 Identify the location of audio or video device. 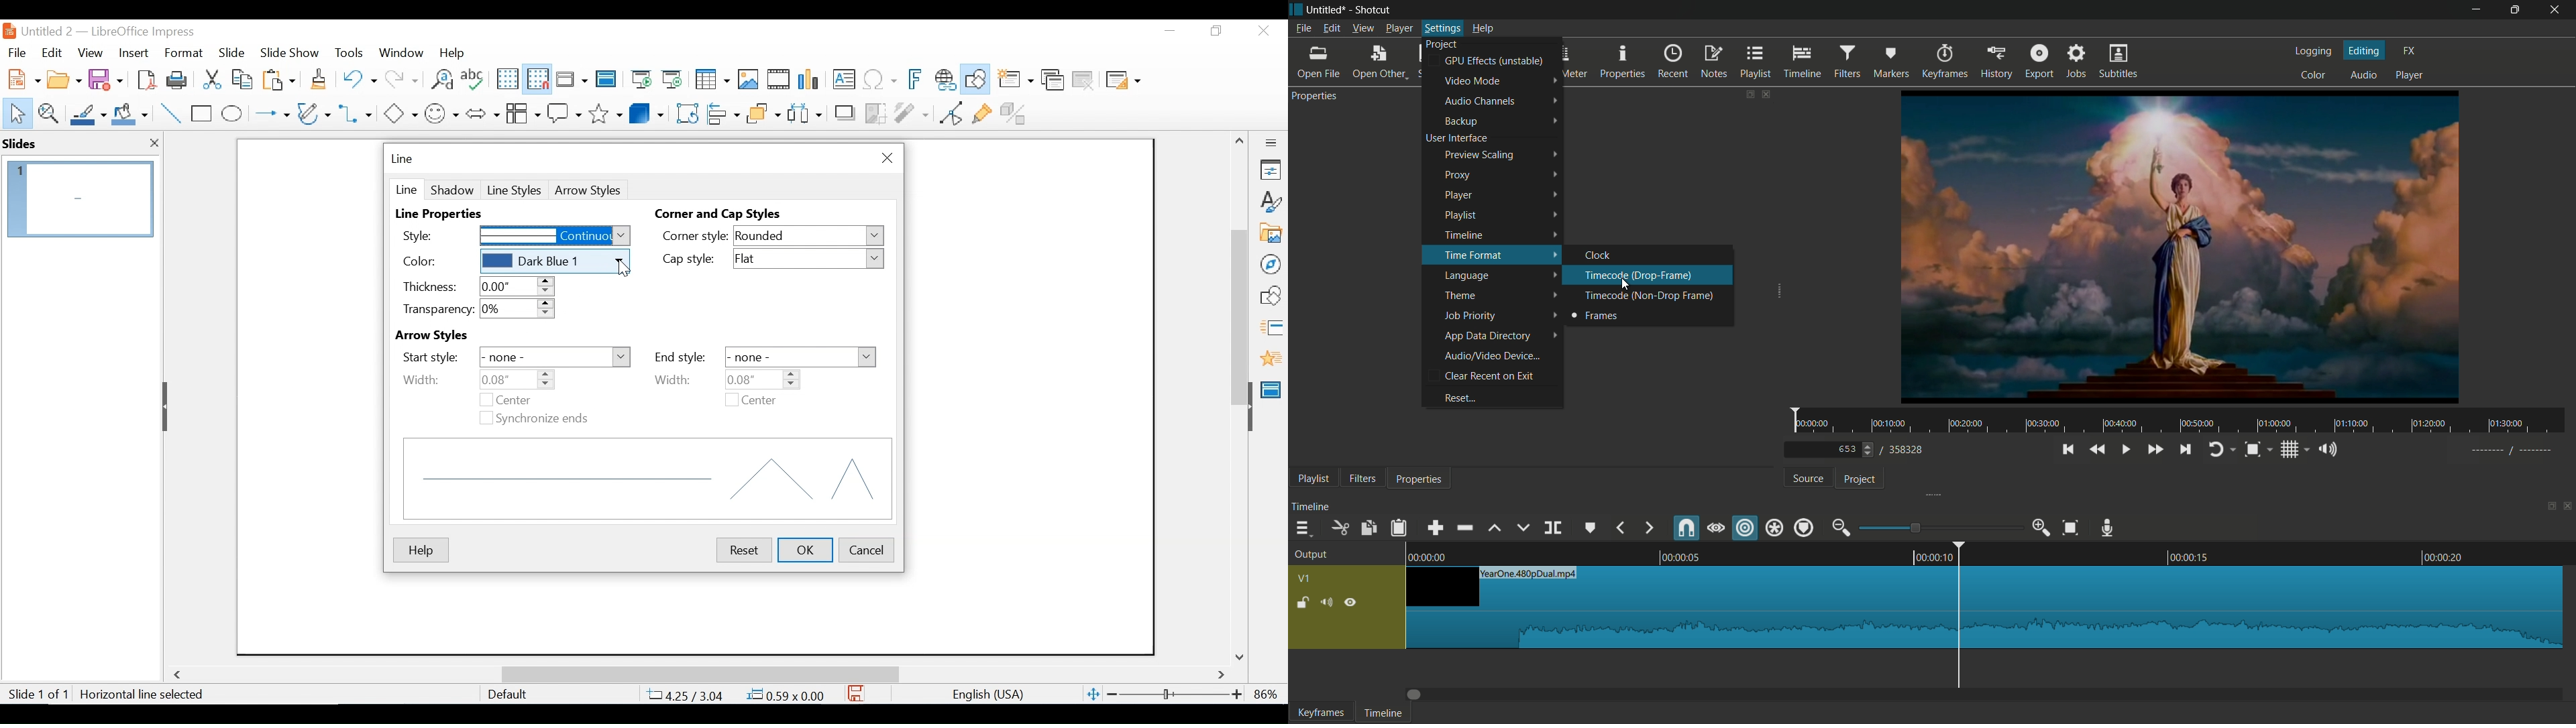
(1490, 355).